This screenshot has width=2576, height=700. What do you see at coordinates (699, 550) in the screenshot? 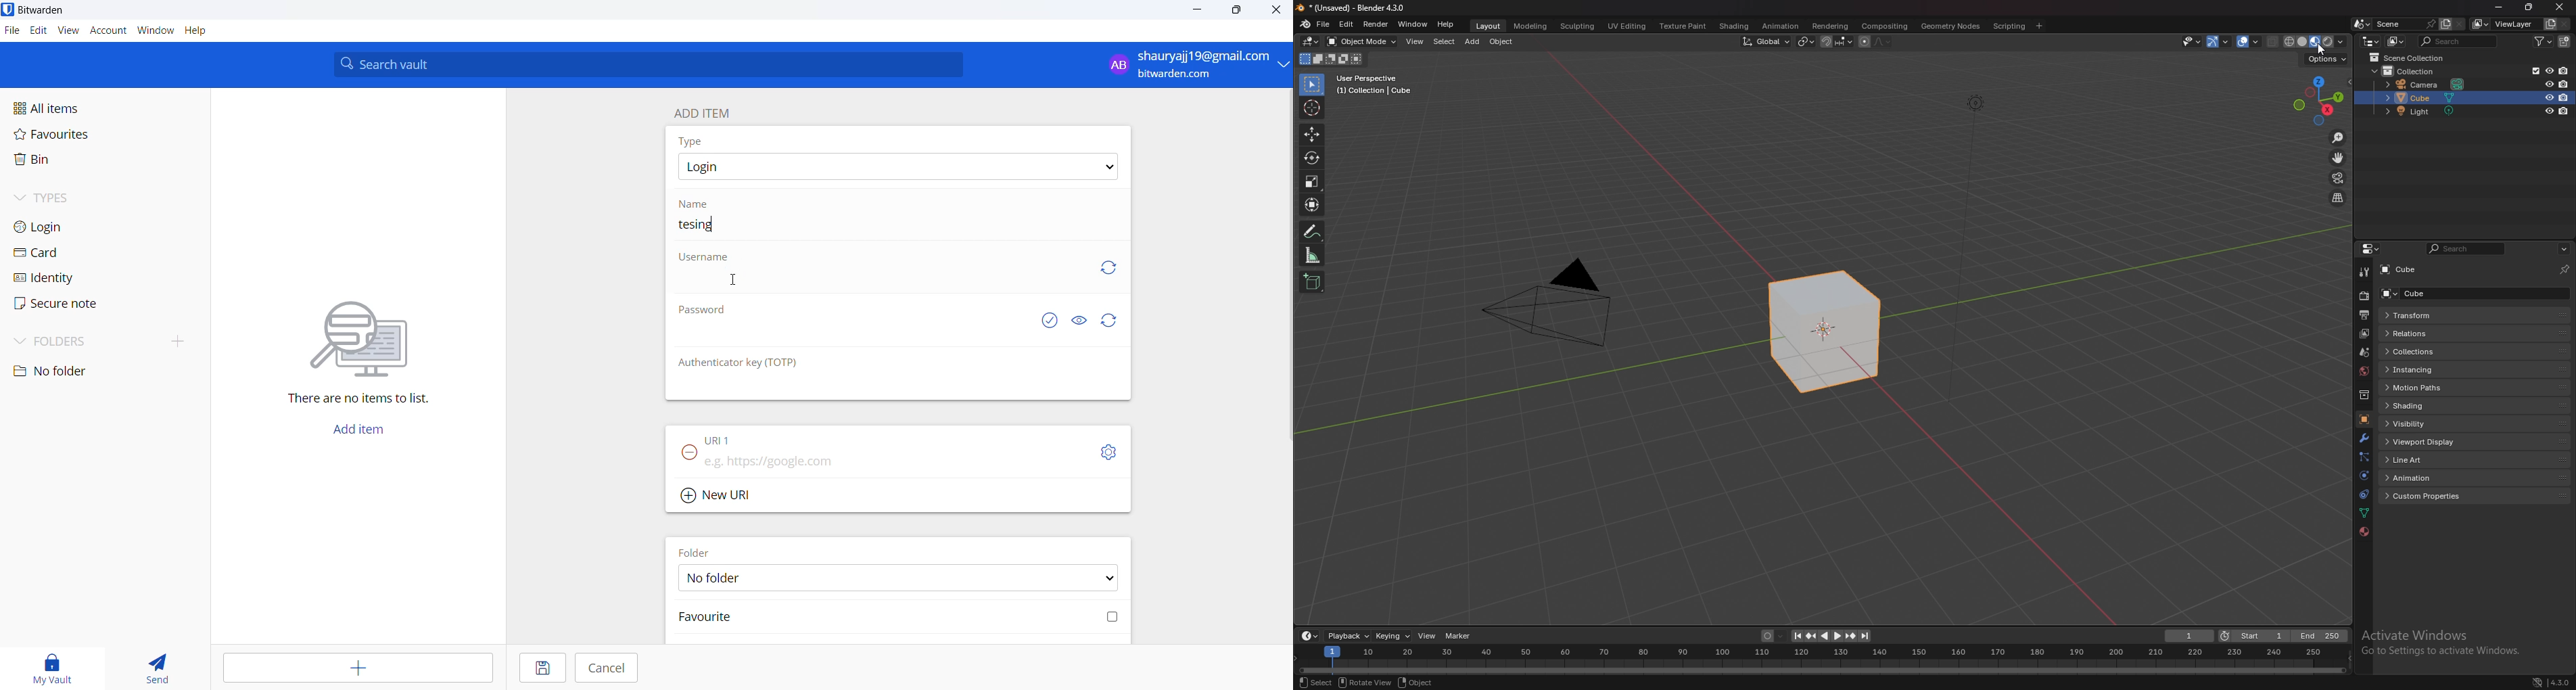
I see `Folder` at bounding box center [699, 550].